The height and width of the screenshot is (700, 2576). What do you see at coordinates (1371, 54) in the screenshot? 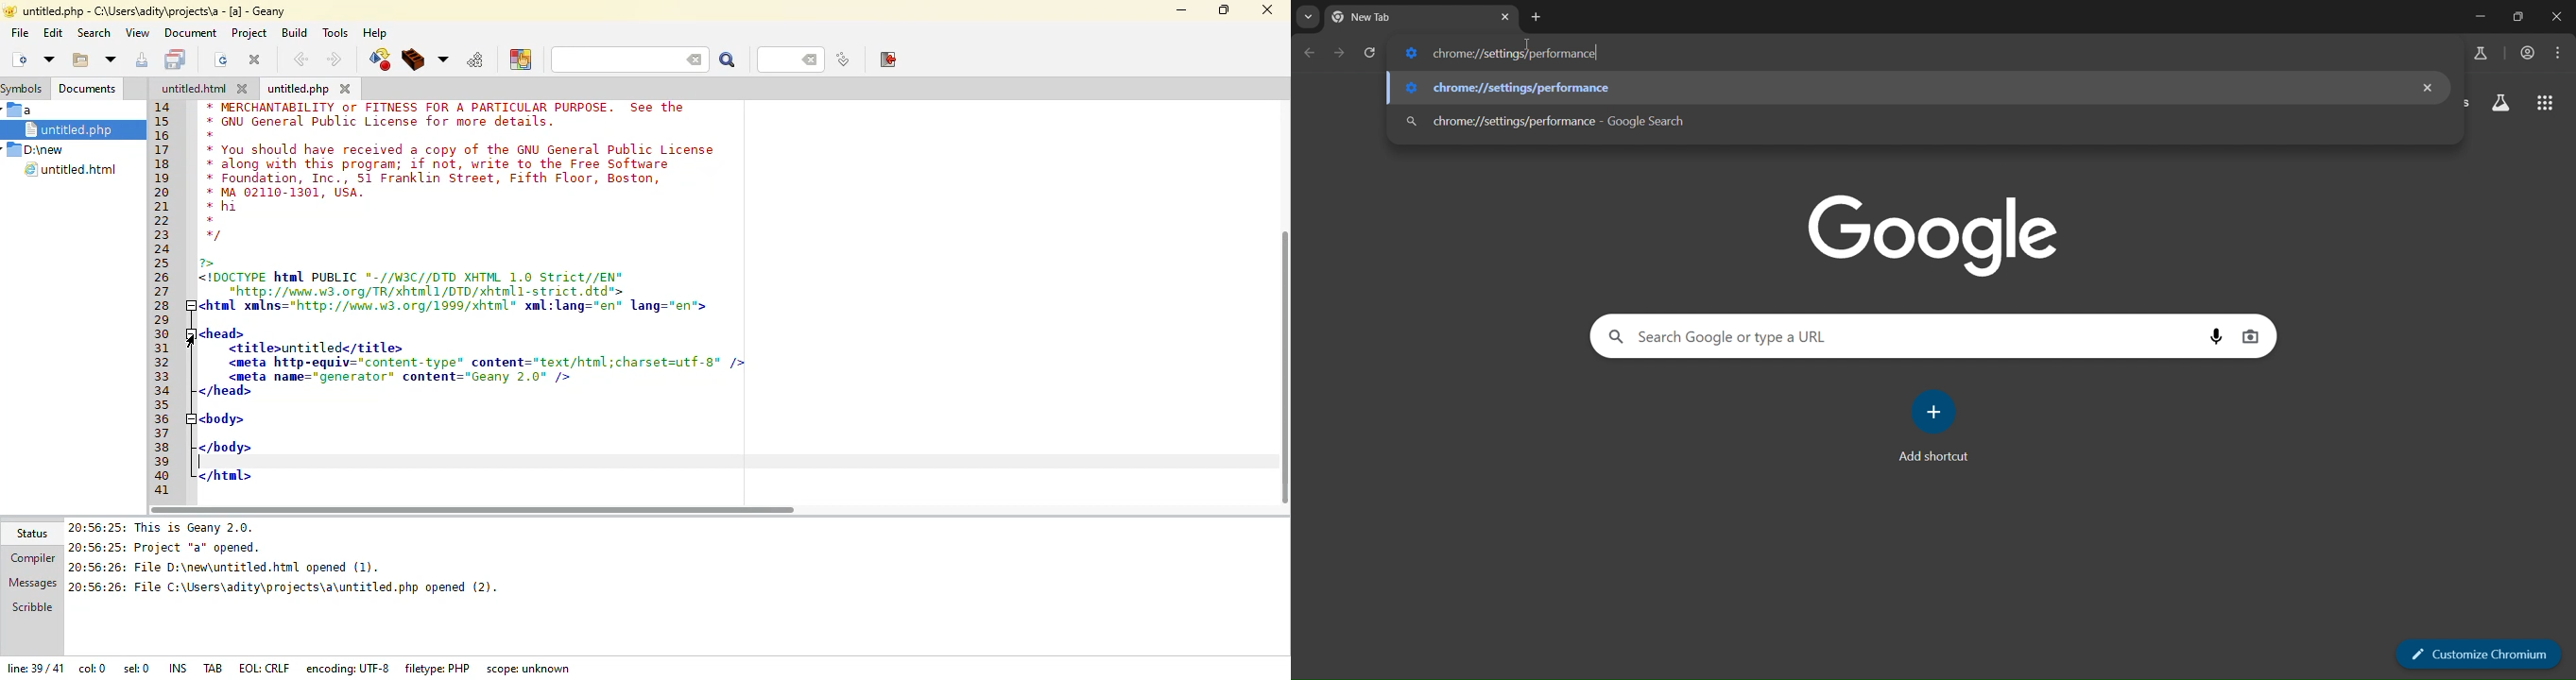
I see `reload page` at bounding box center [1371, 54].